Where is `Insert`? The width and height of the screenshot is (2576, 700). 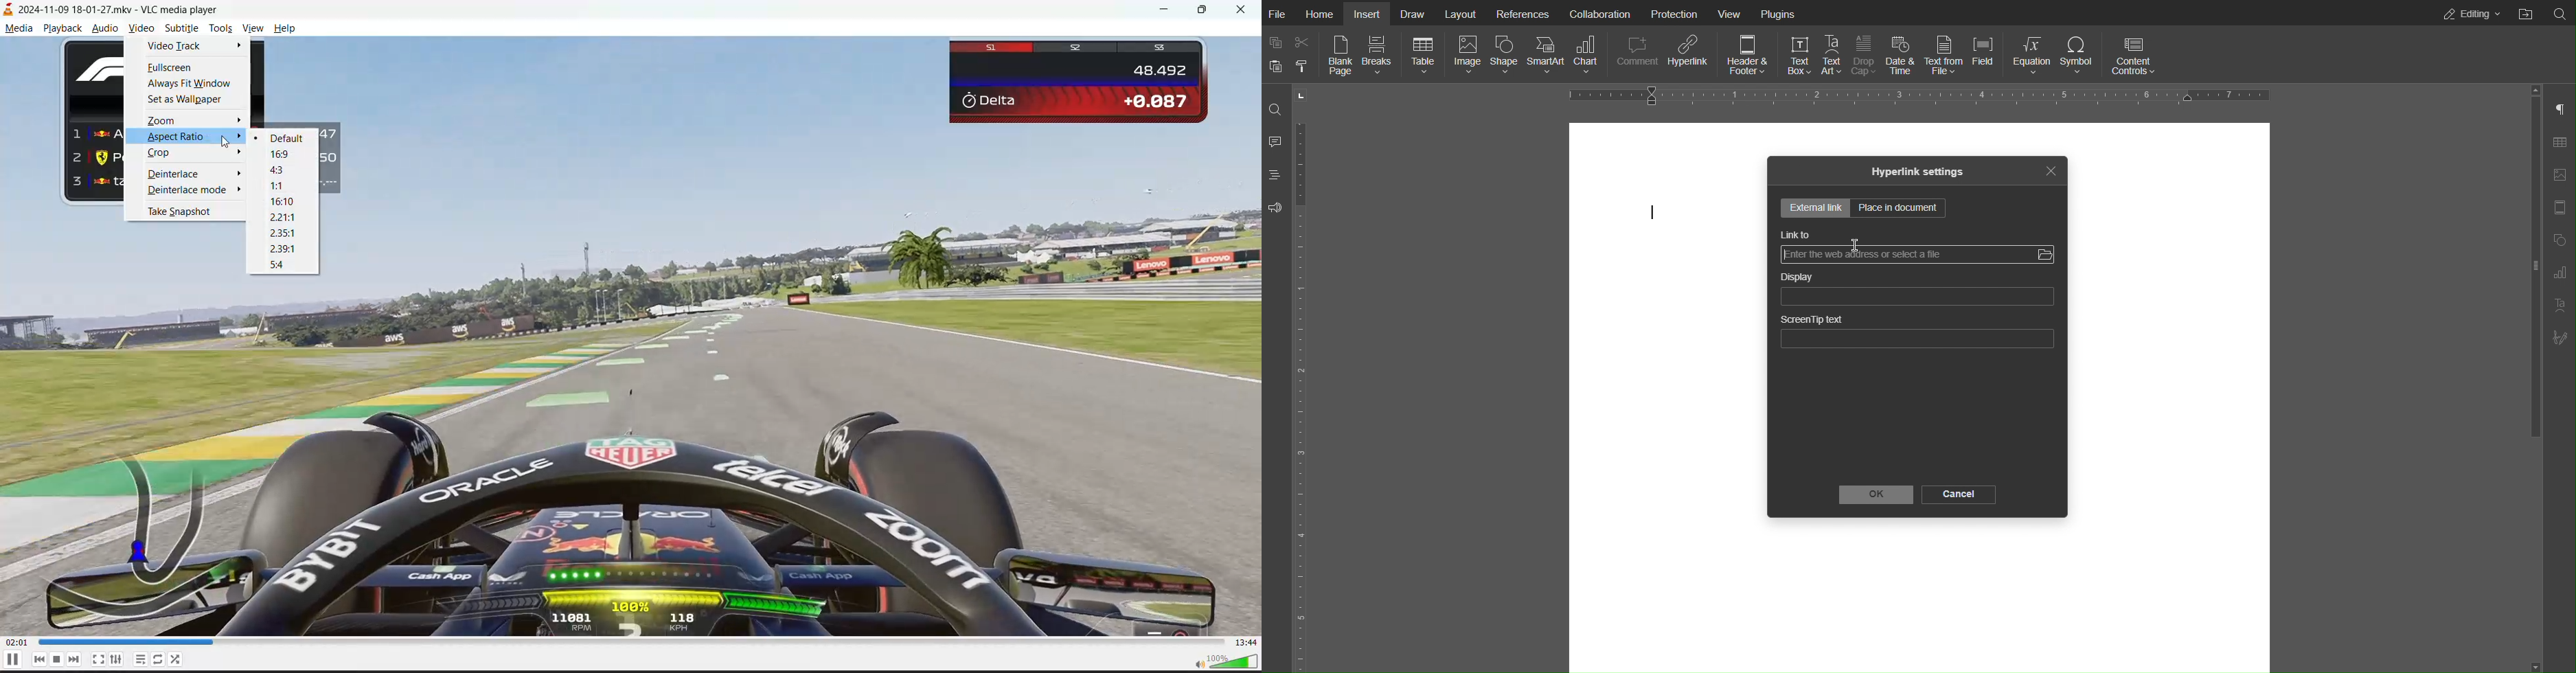 Insert is located at coordinates (1368, 14).